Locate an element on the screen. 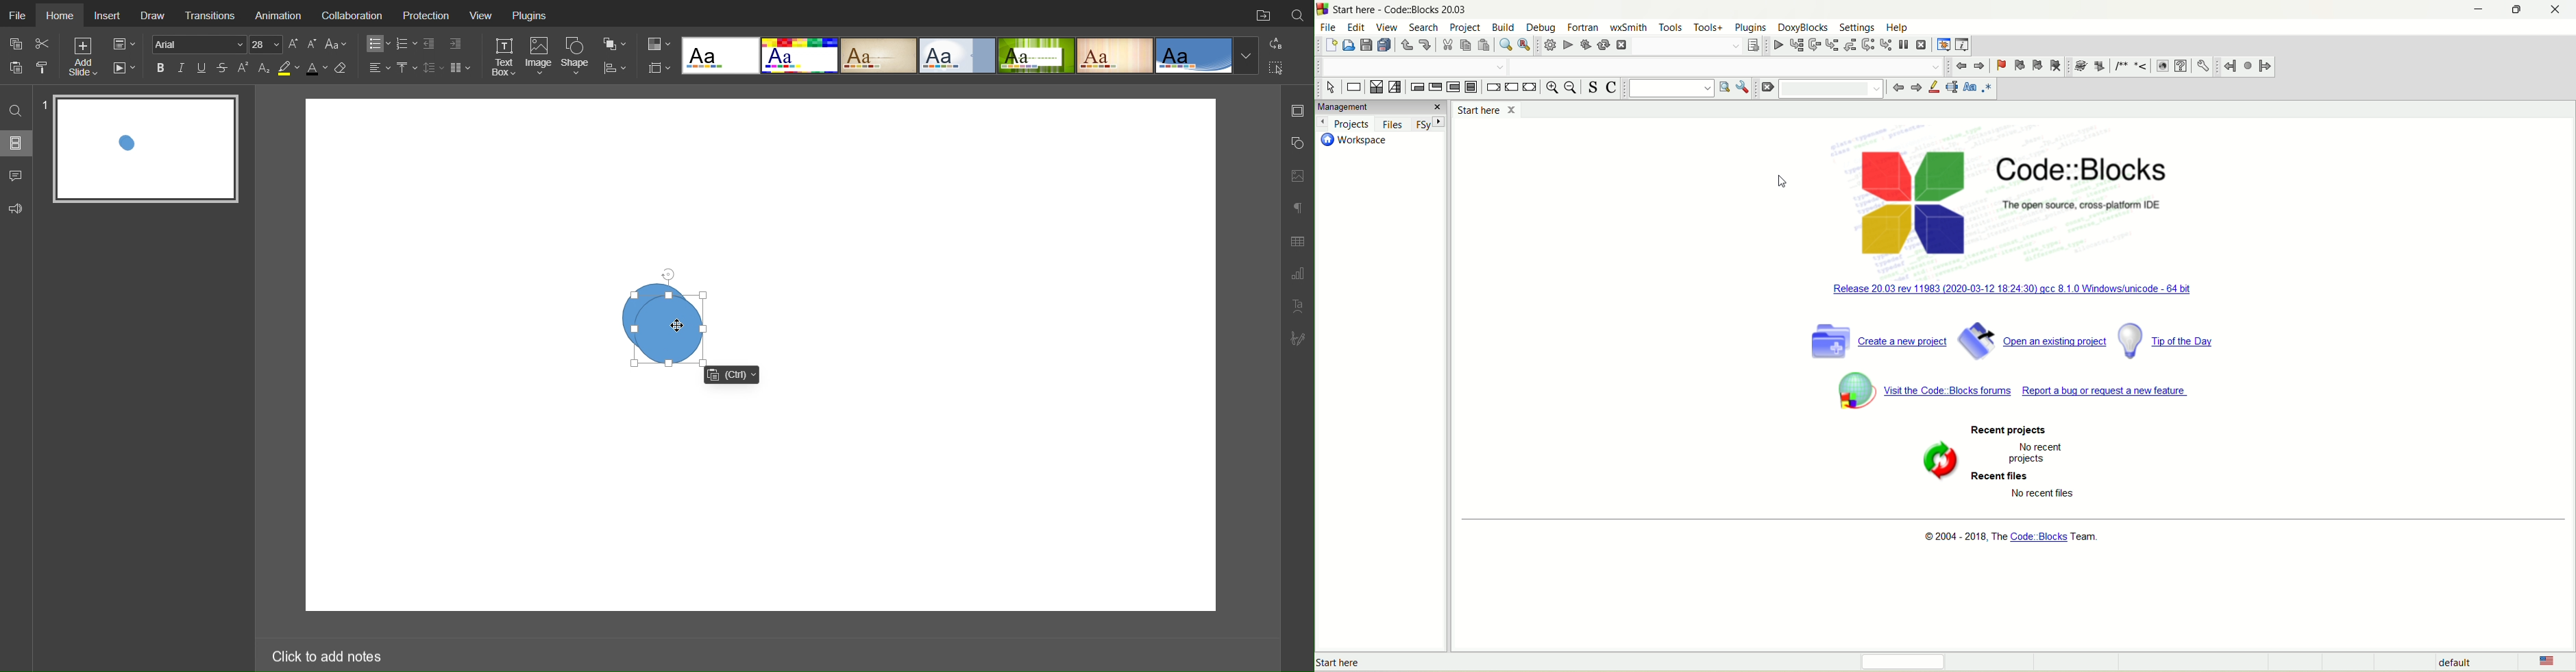 The width and height of the screenshot is (2576, 672). run to cursor is located at coordinates (1797, 45).